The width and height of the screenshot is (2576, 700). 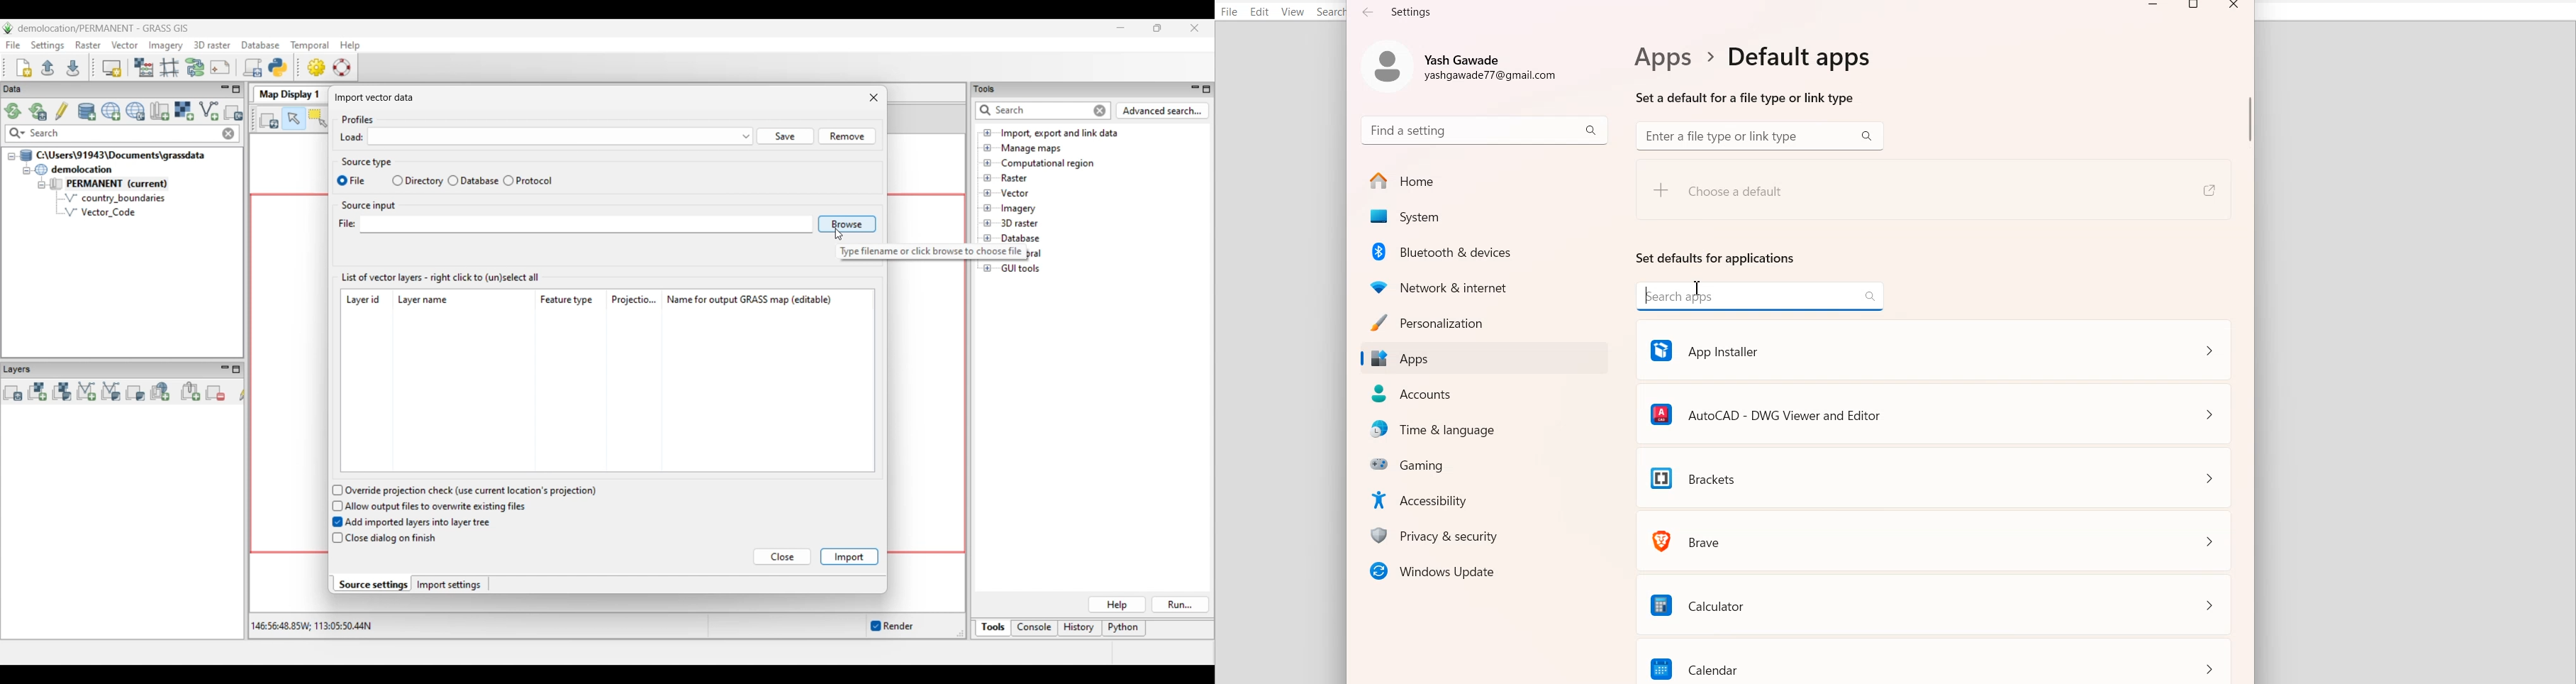 What do you see at coordinates (1488, 499) in the screenshot?
I see `Accessibility` at bounding box center [1488, 499].